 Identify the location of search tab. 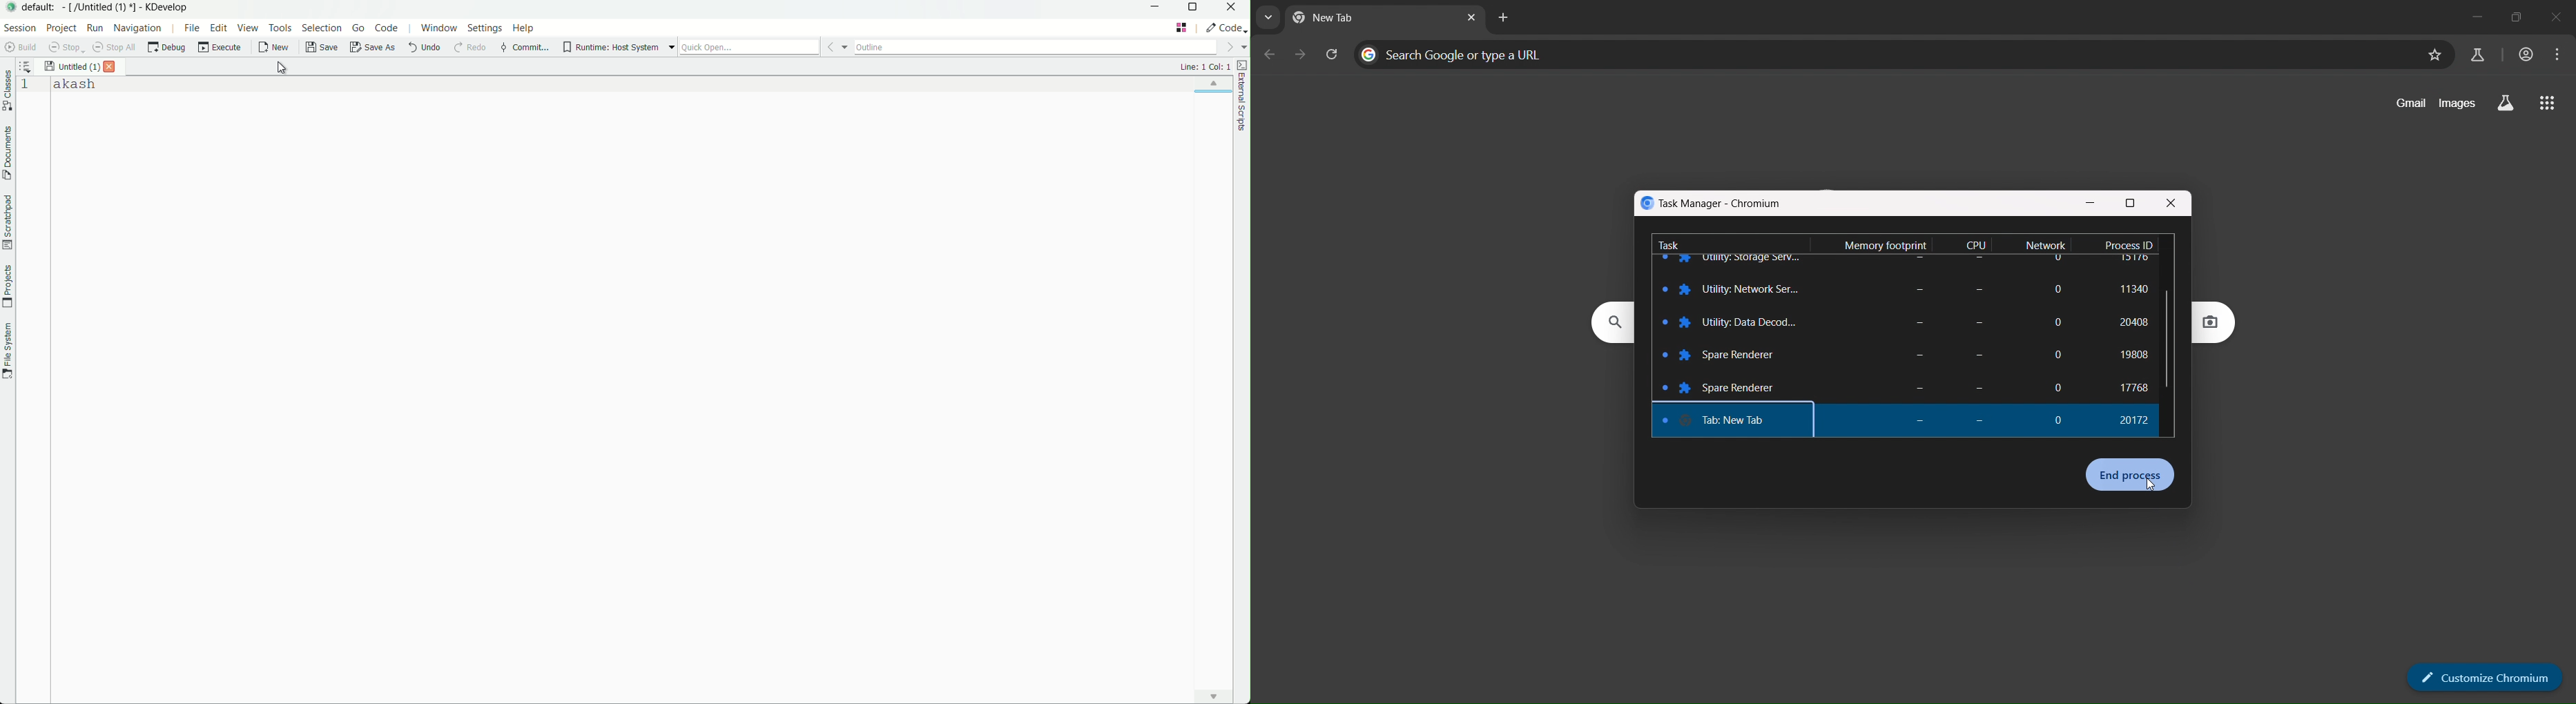
(1269, 20).